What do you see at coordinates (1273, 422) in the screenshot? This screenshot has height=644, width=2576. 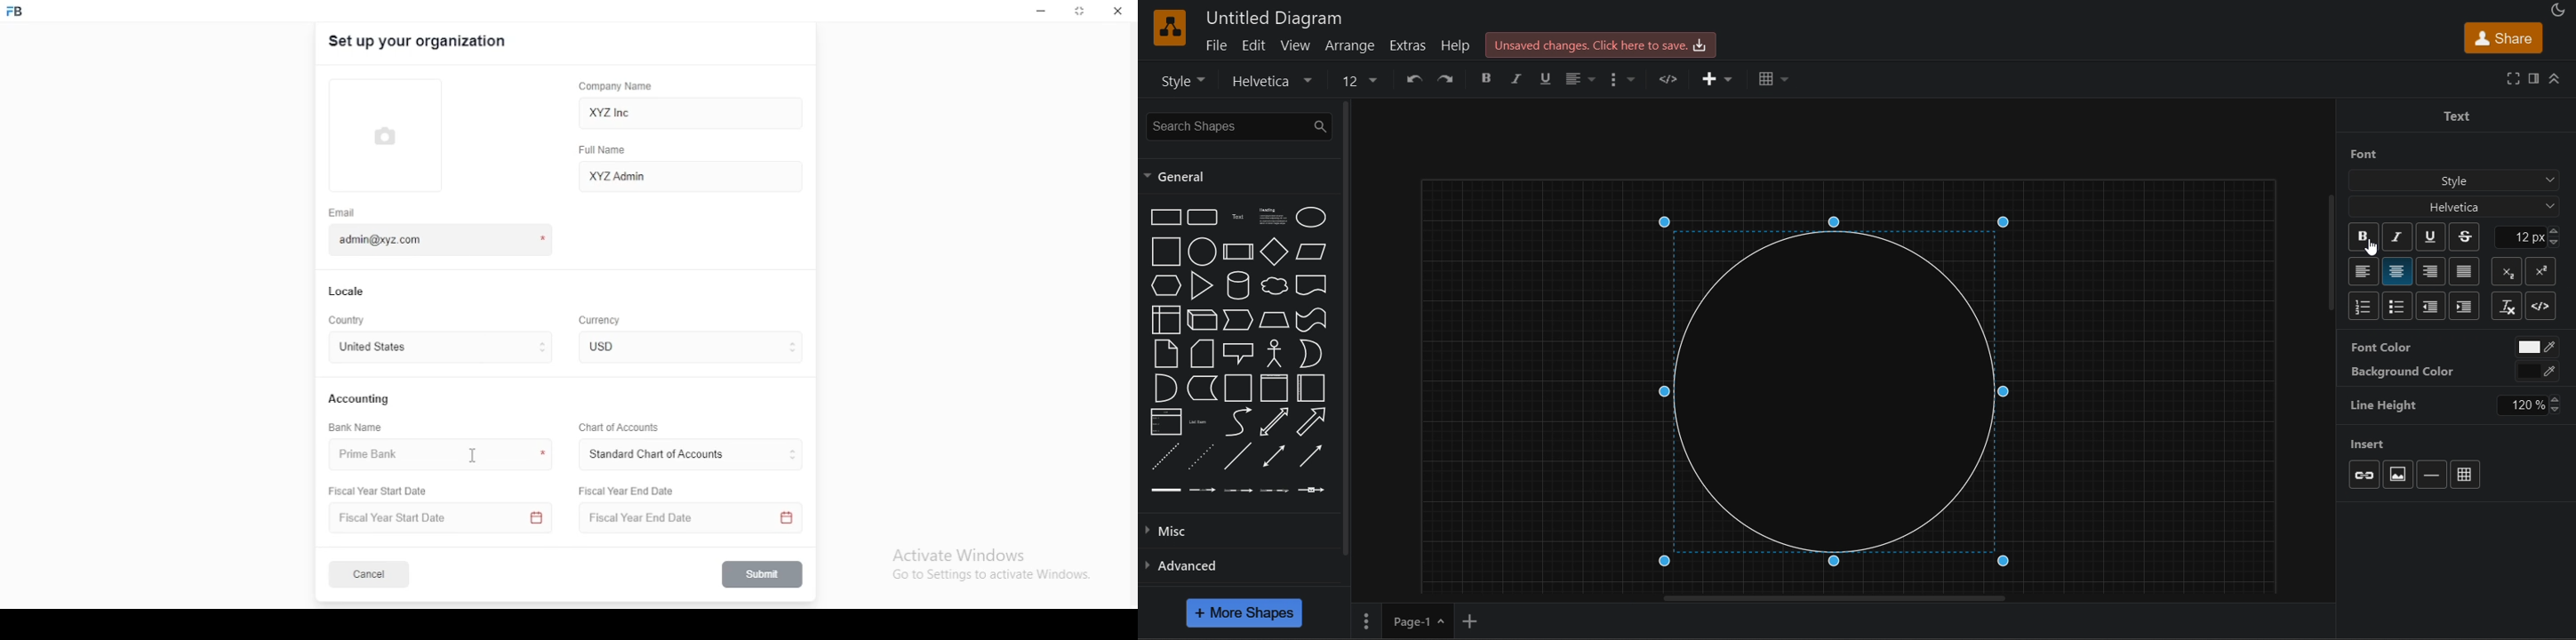 I see `bidirectional arrow` at bounding box center [1273, 422].